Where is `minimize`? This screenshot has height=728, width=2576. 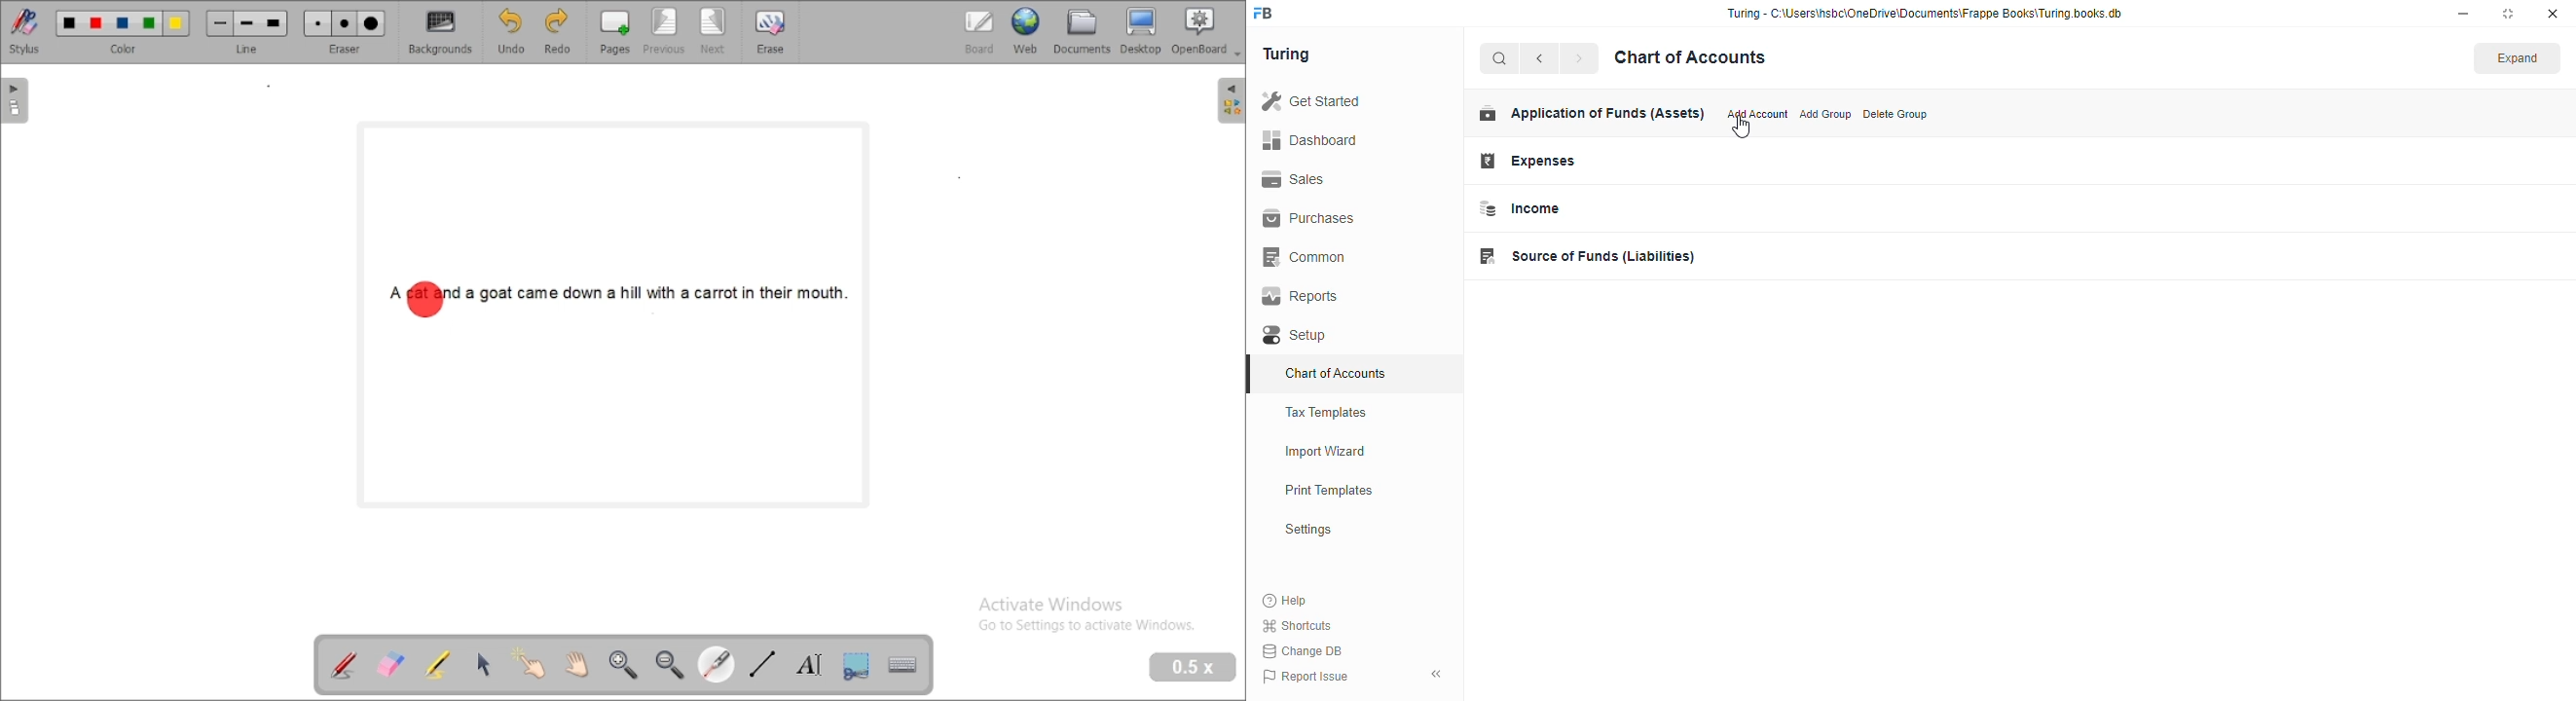
minimize is located at coordinates (2463, 14).